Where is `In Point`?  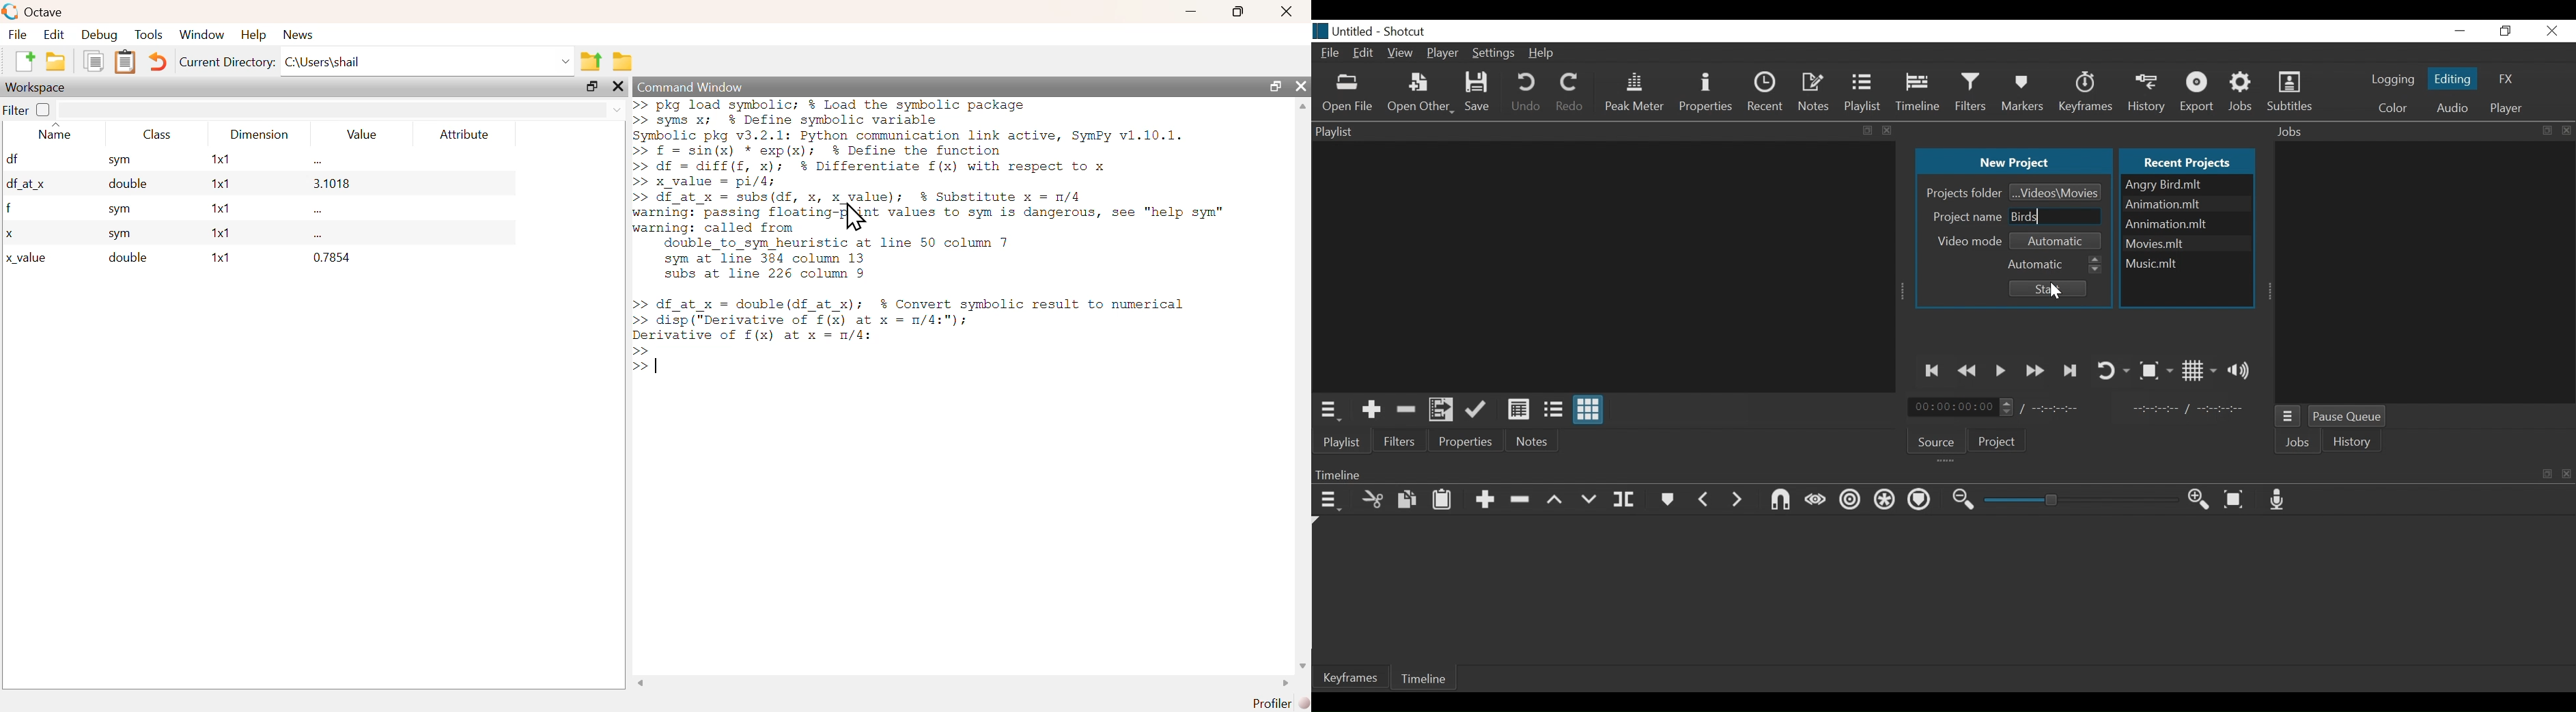 In Point is located at coordinates (2188, 409).